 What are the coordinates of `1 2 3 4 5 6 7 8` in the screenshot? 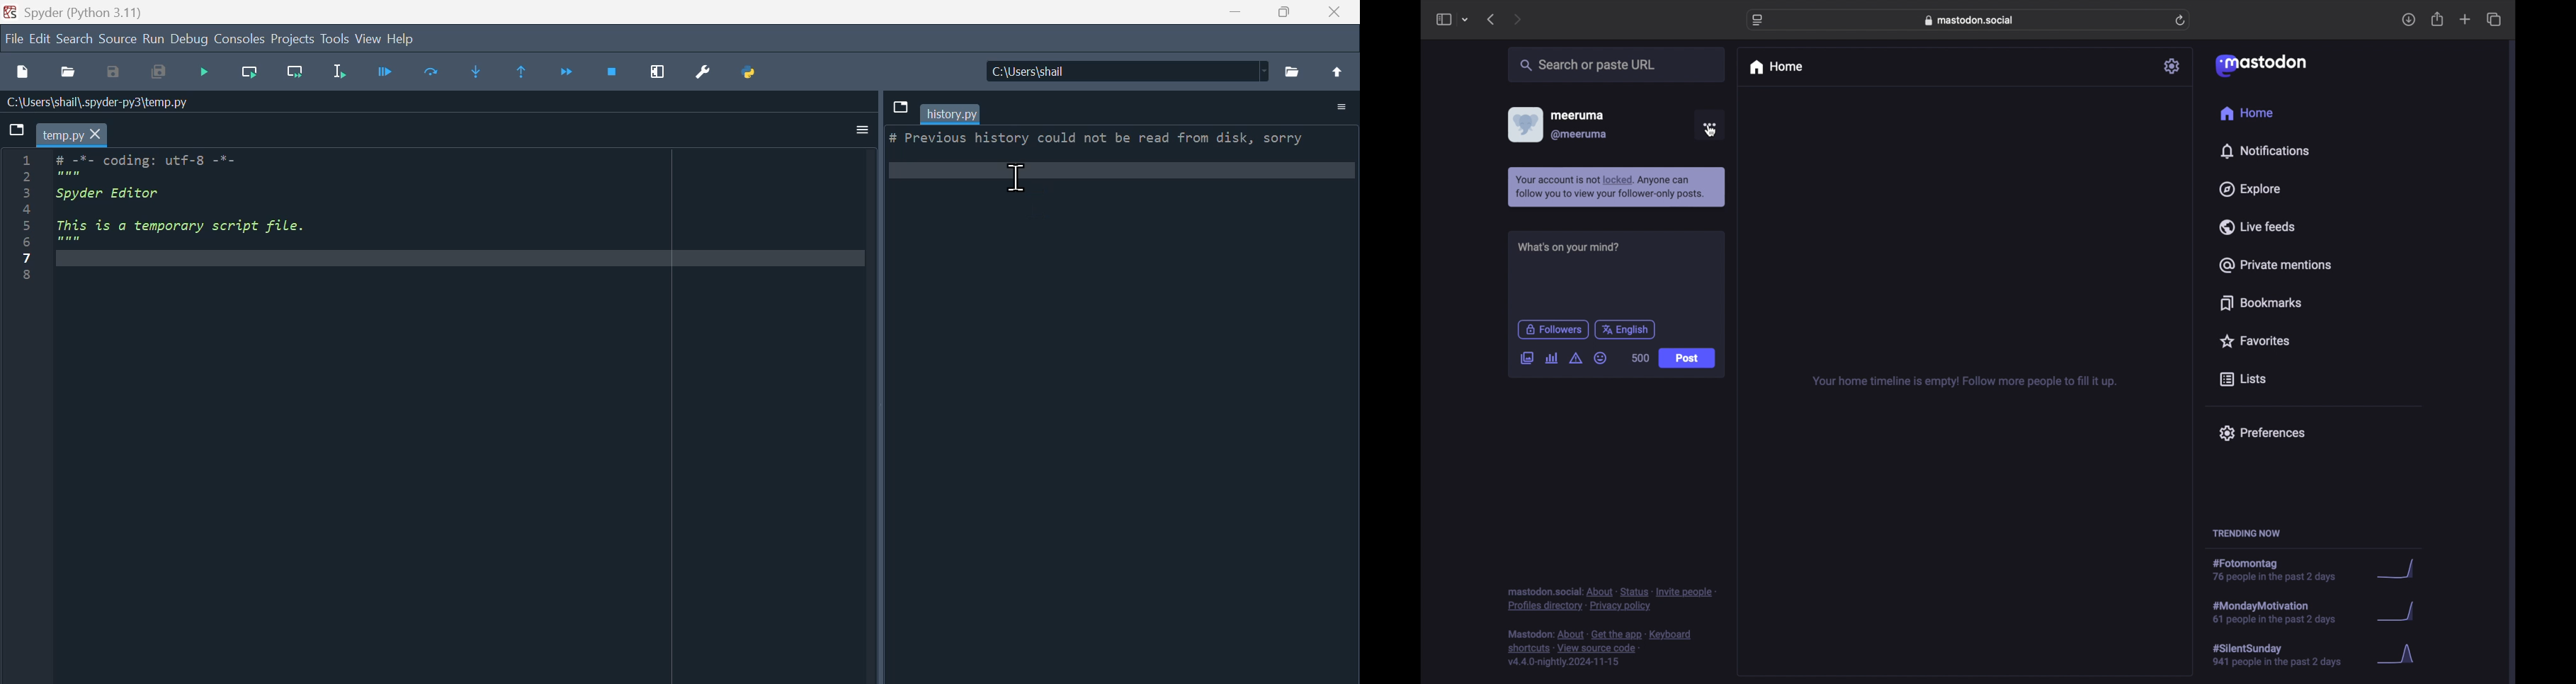 It's located at (27, 220).